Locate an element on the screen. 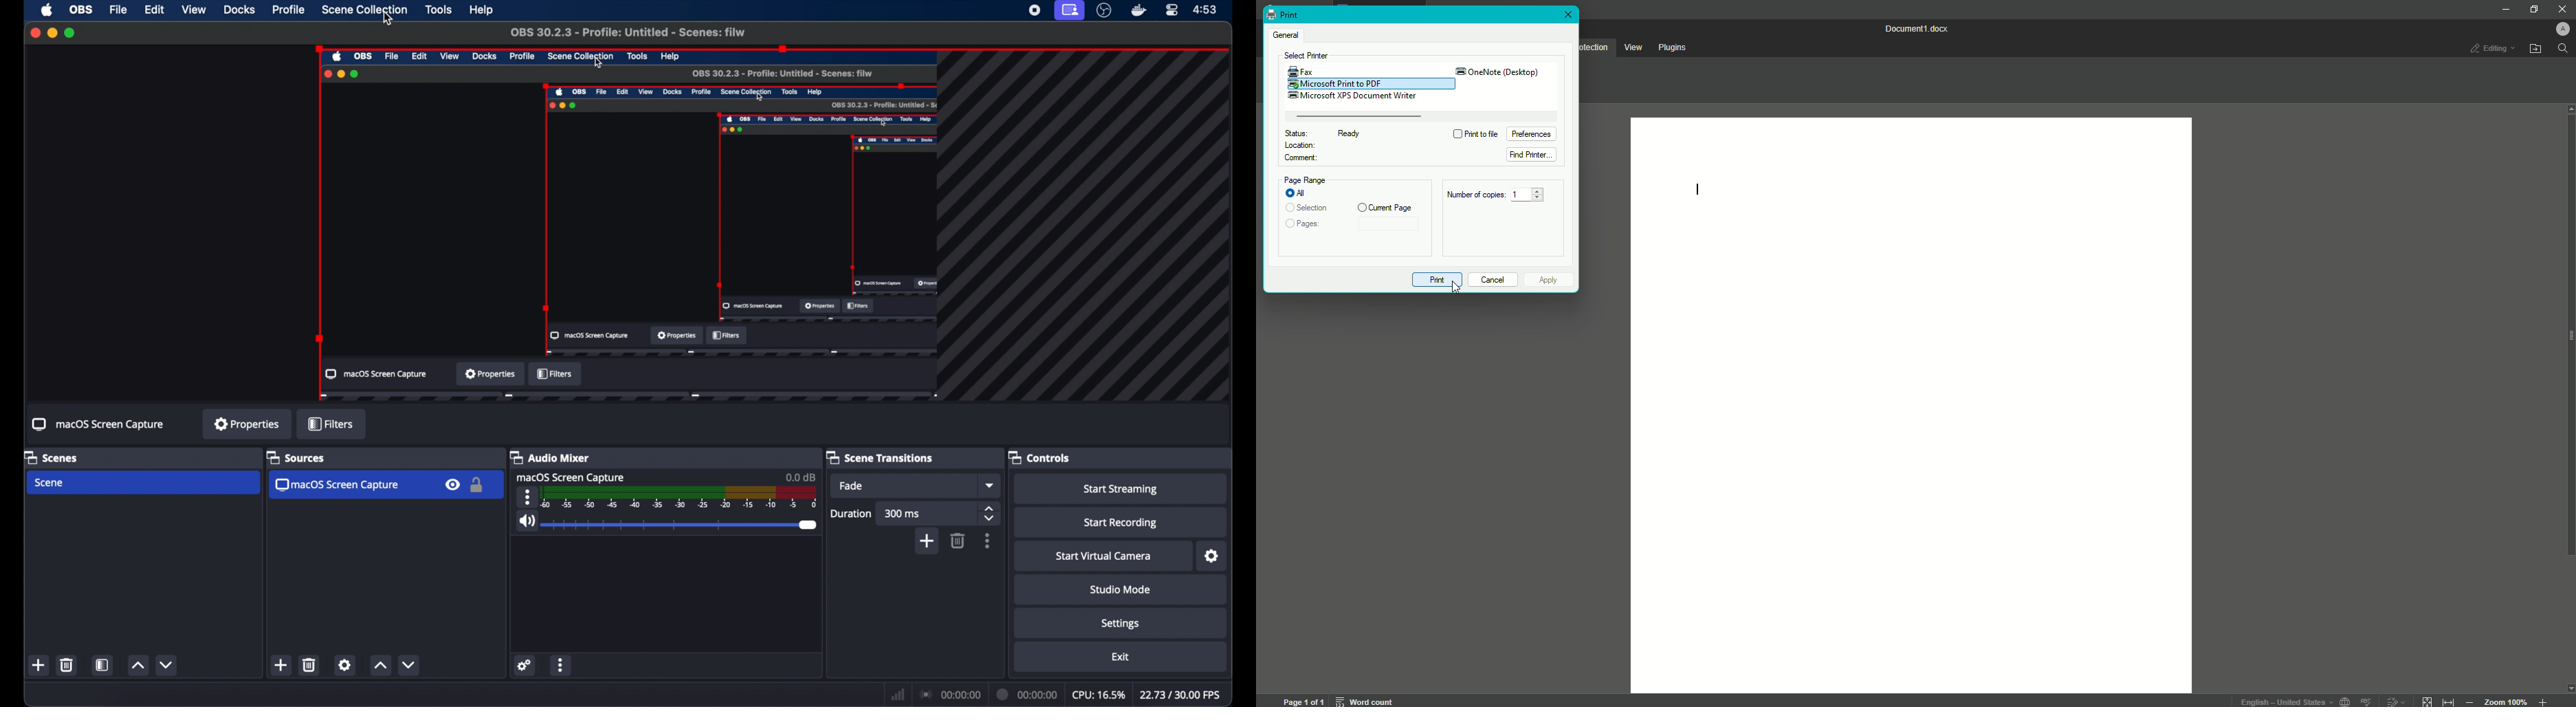 Image resolution: width=2576 pixels, height=728 pixels. settings is located at coordinates (345, 664).